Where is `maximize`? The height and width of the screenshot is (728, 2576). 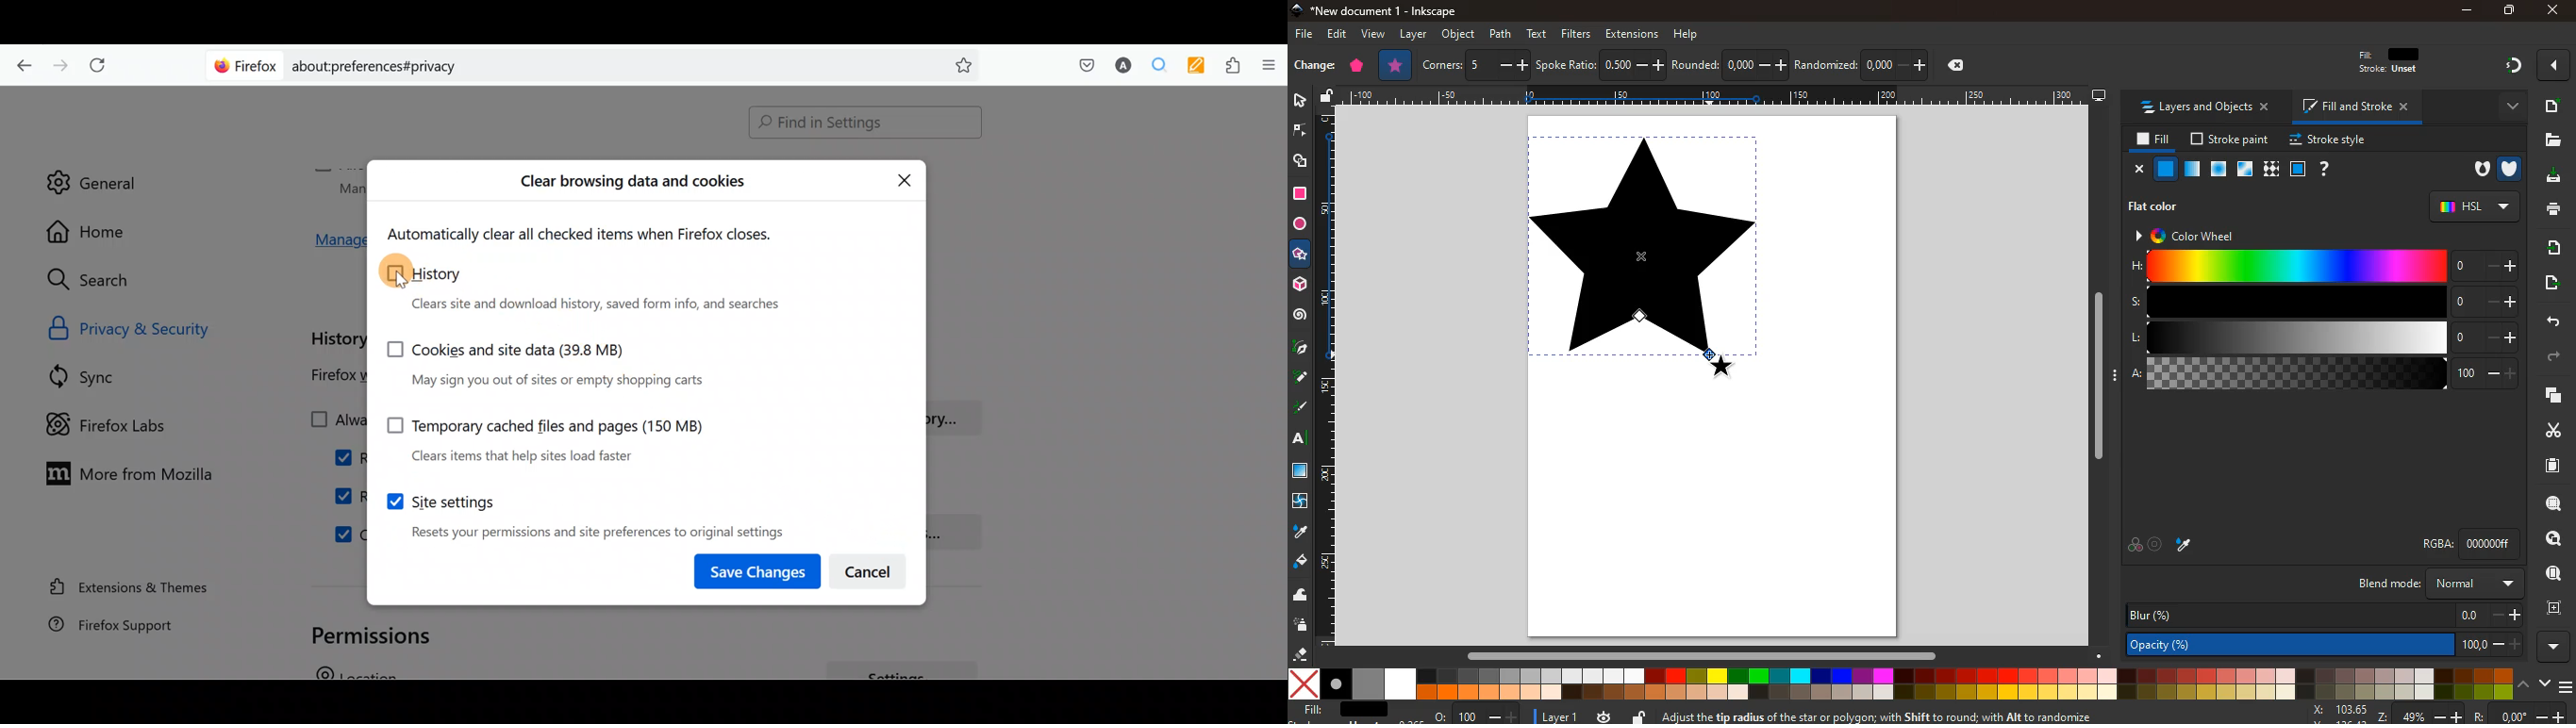 maximize is located at coordinates (2507, 8).